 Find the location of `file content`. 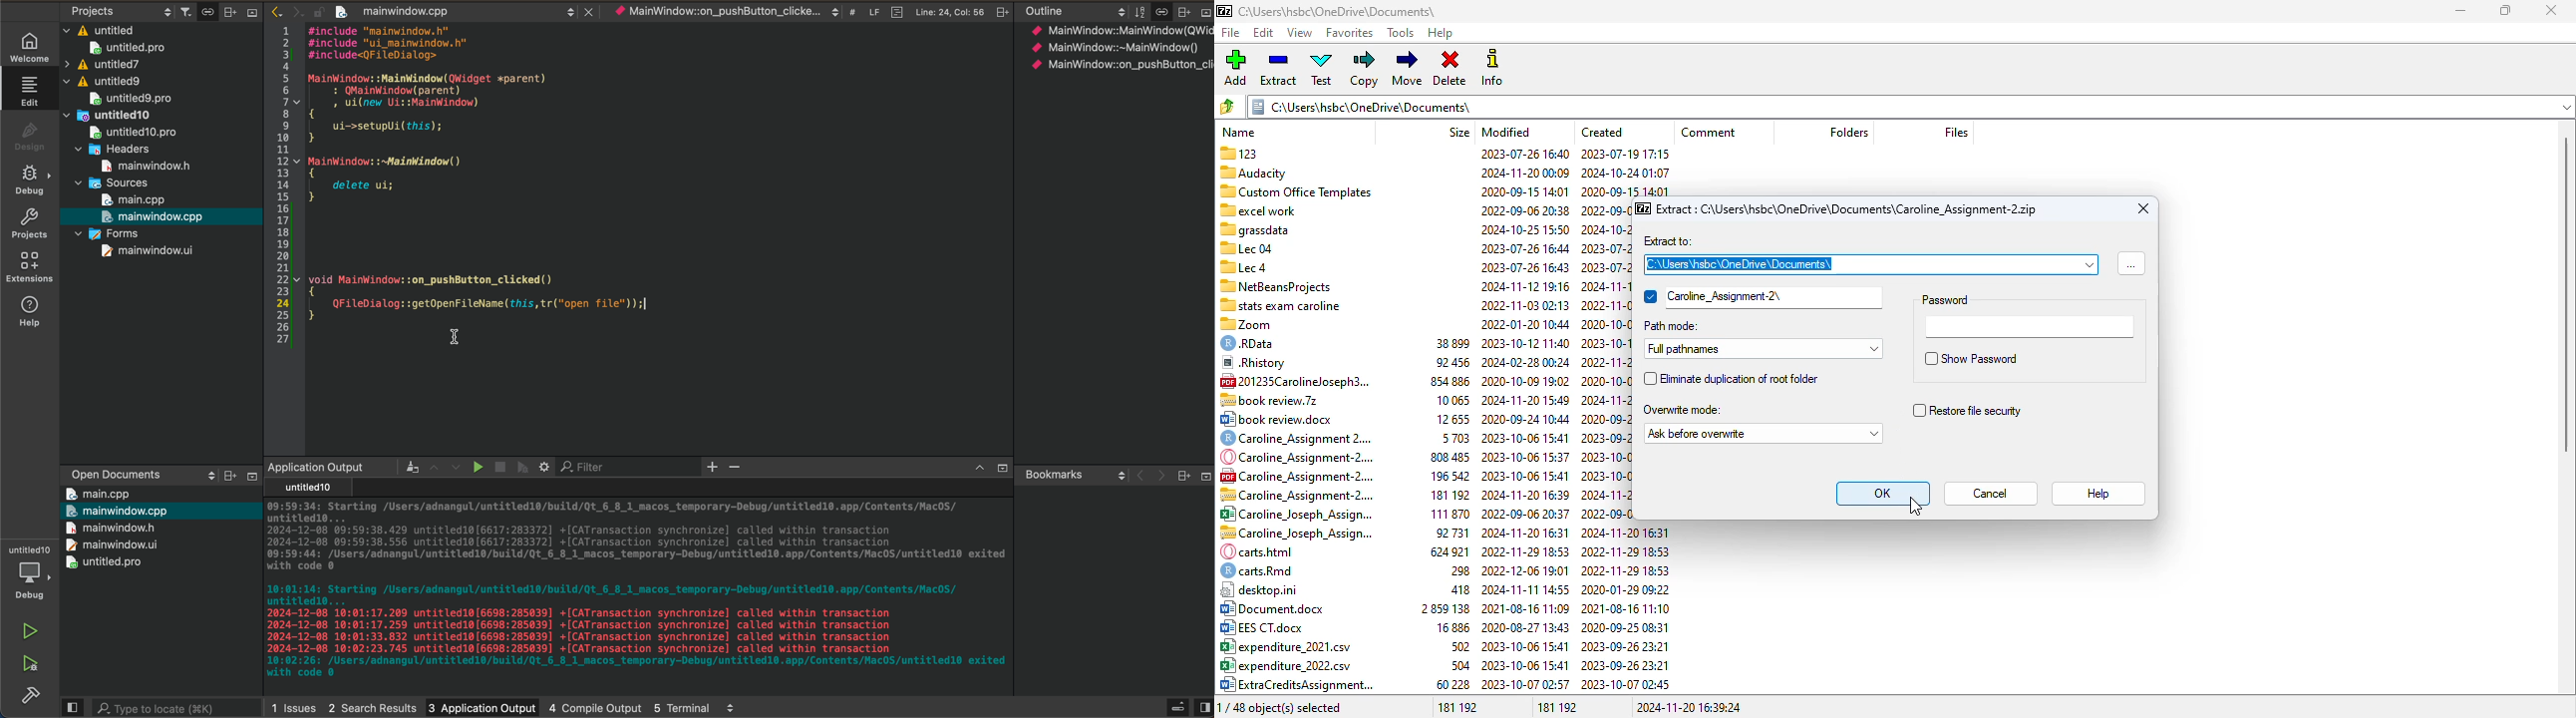

file content is located at coordinates (660, 175).